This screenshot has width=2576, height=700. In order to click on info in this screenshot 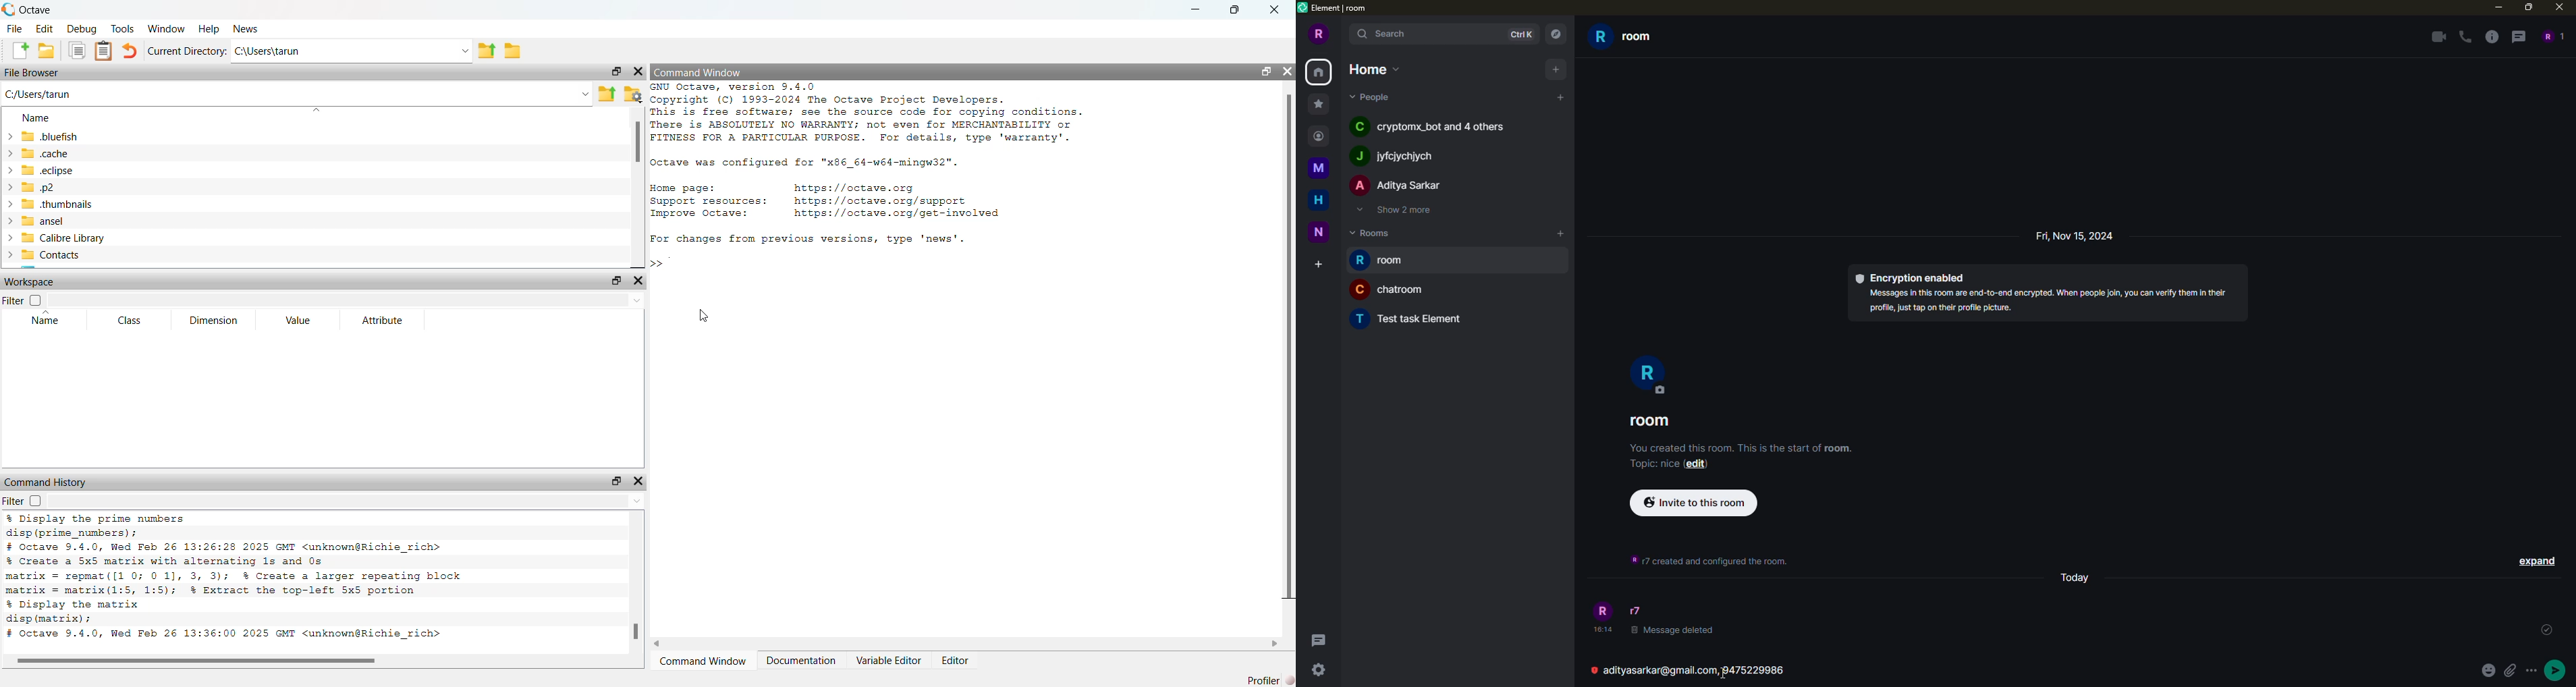, I will do `click(1713, 564)`.